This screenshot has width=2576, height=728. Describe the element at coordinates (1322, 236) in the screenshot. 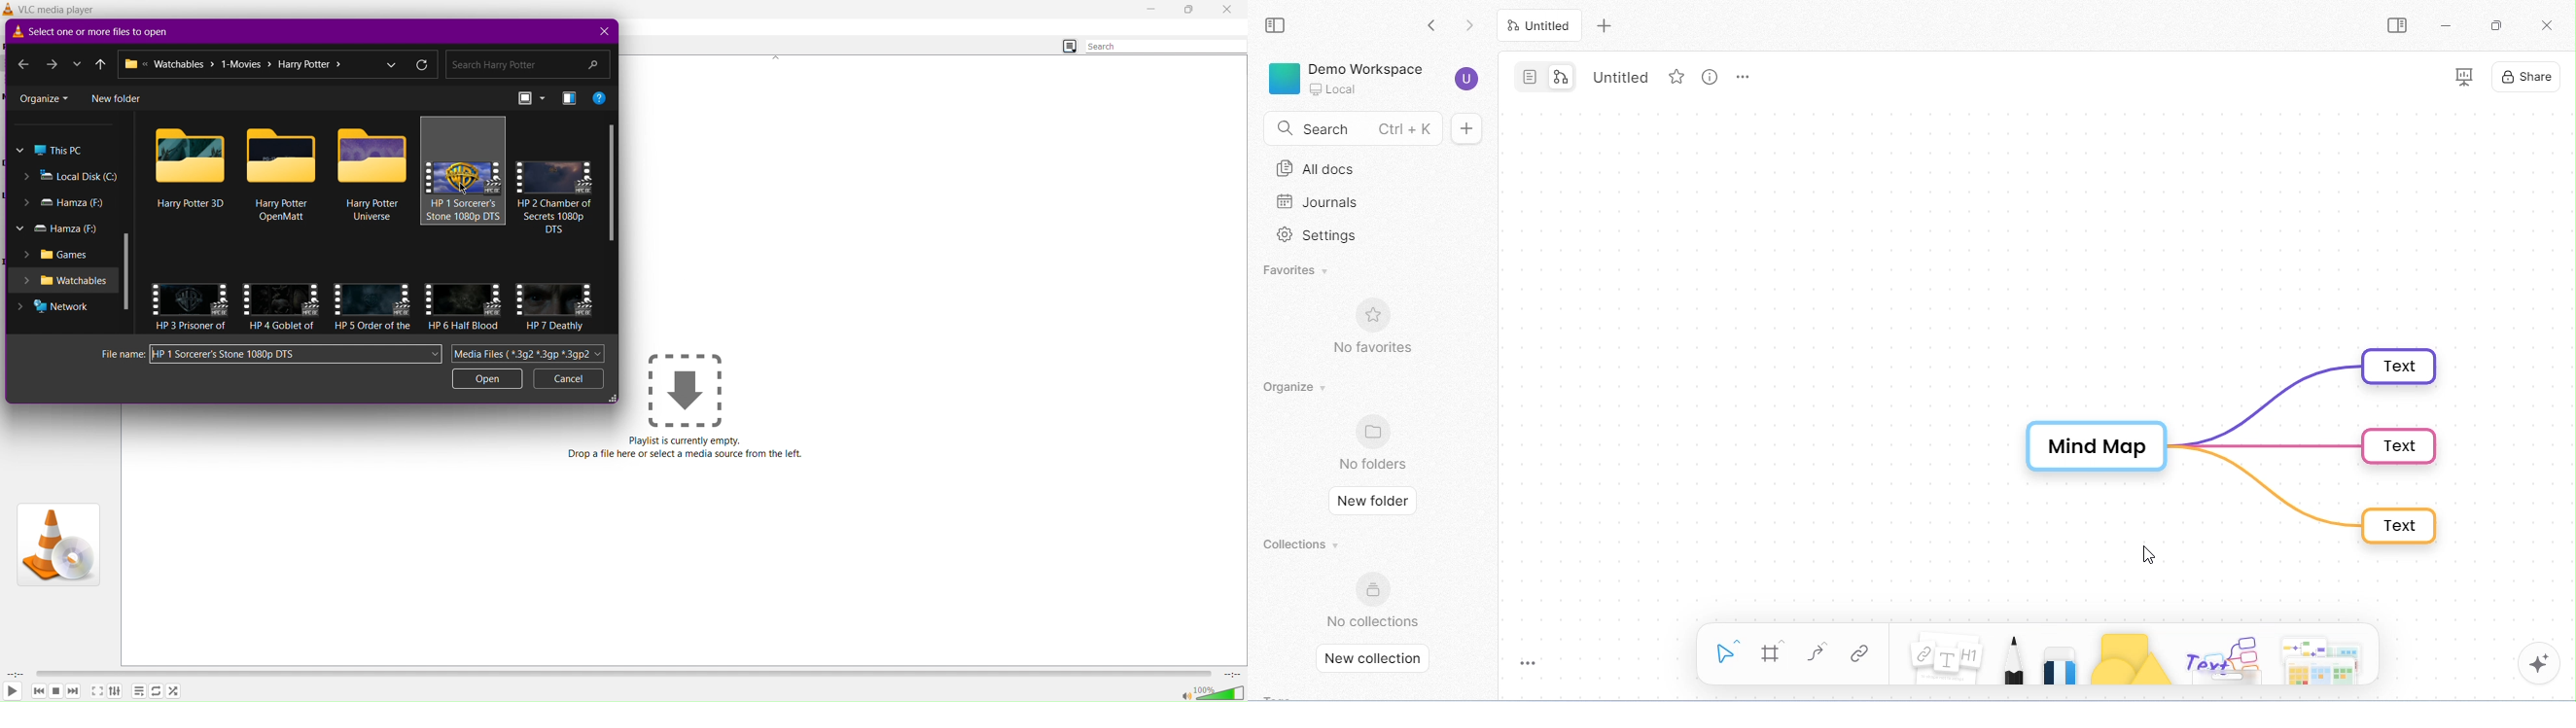

I see `settings` at that location.